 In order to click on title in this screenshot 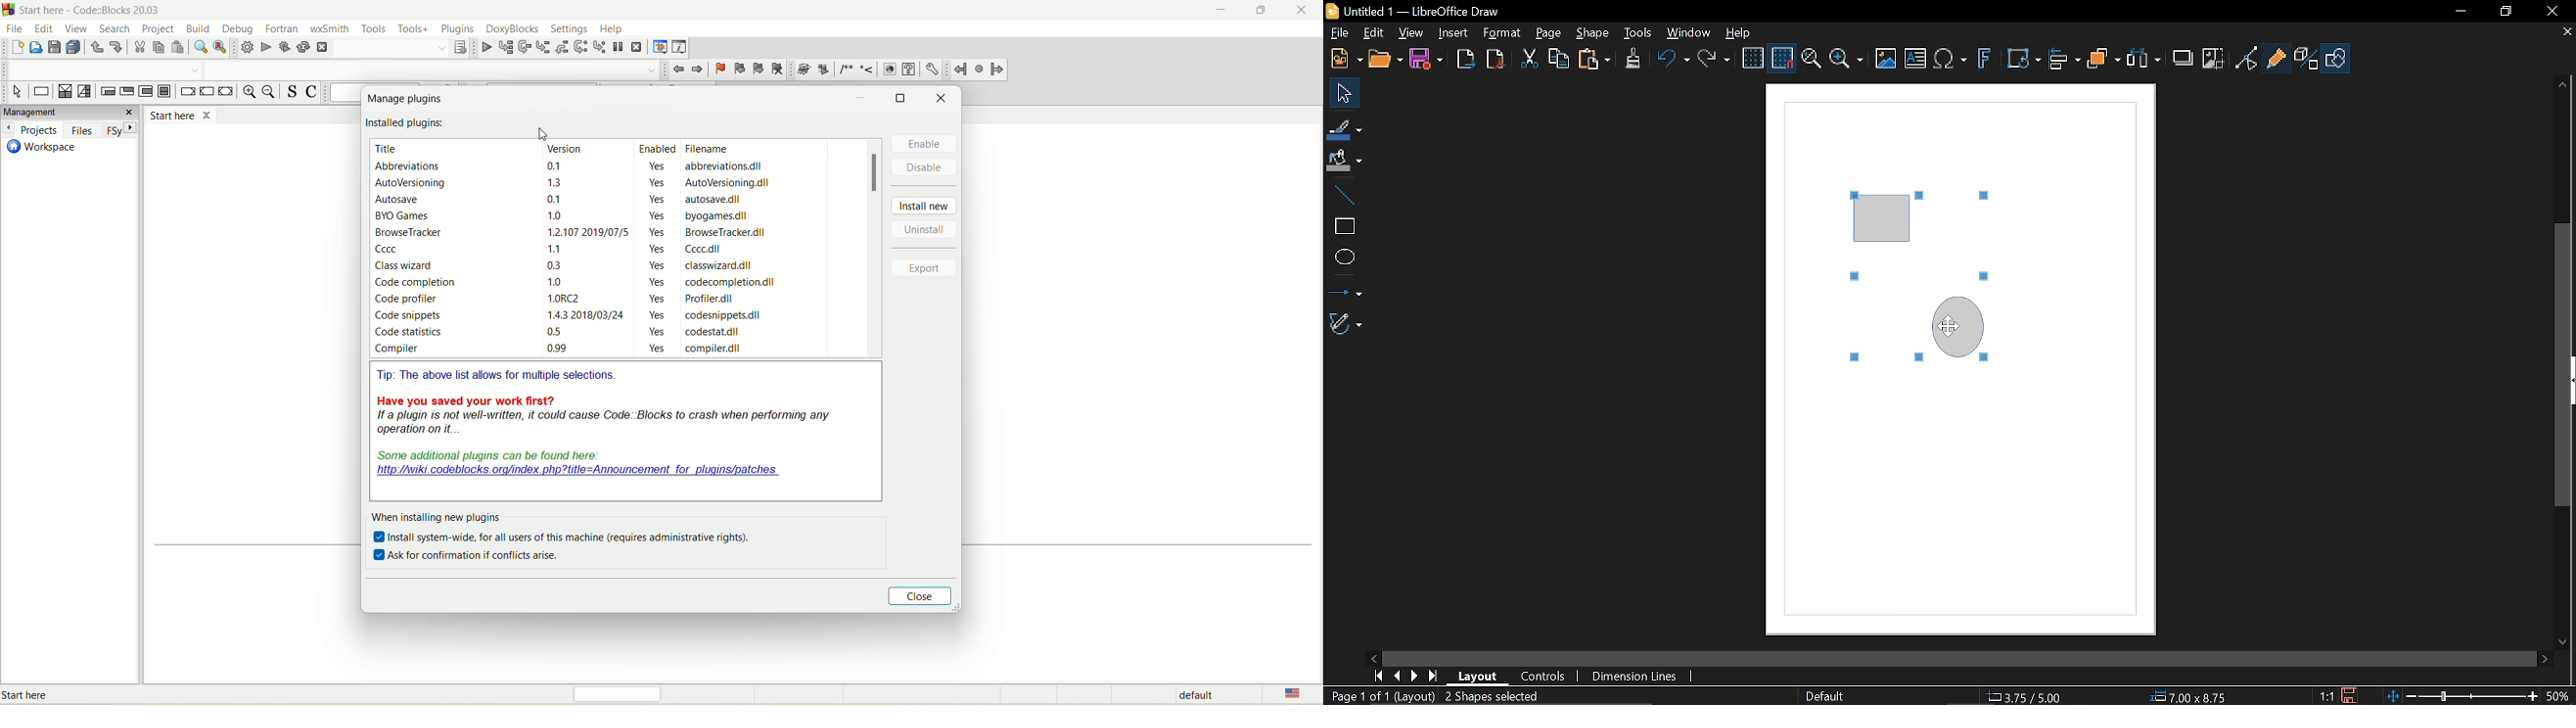, I will do `click(390, 148)`.